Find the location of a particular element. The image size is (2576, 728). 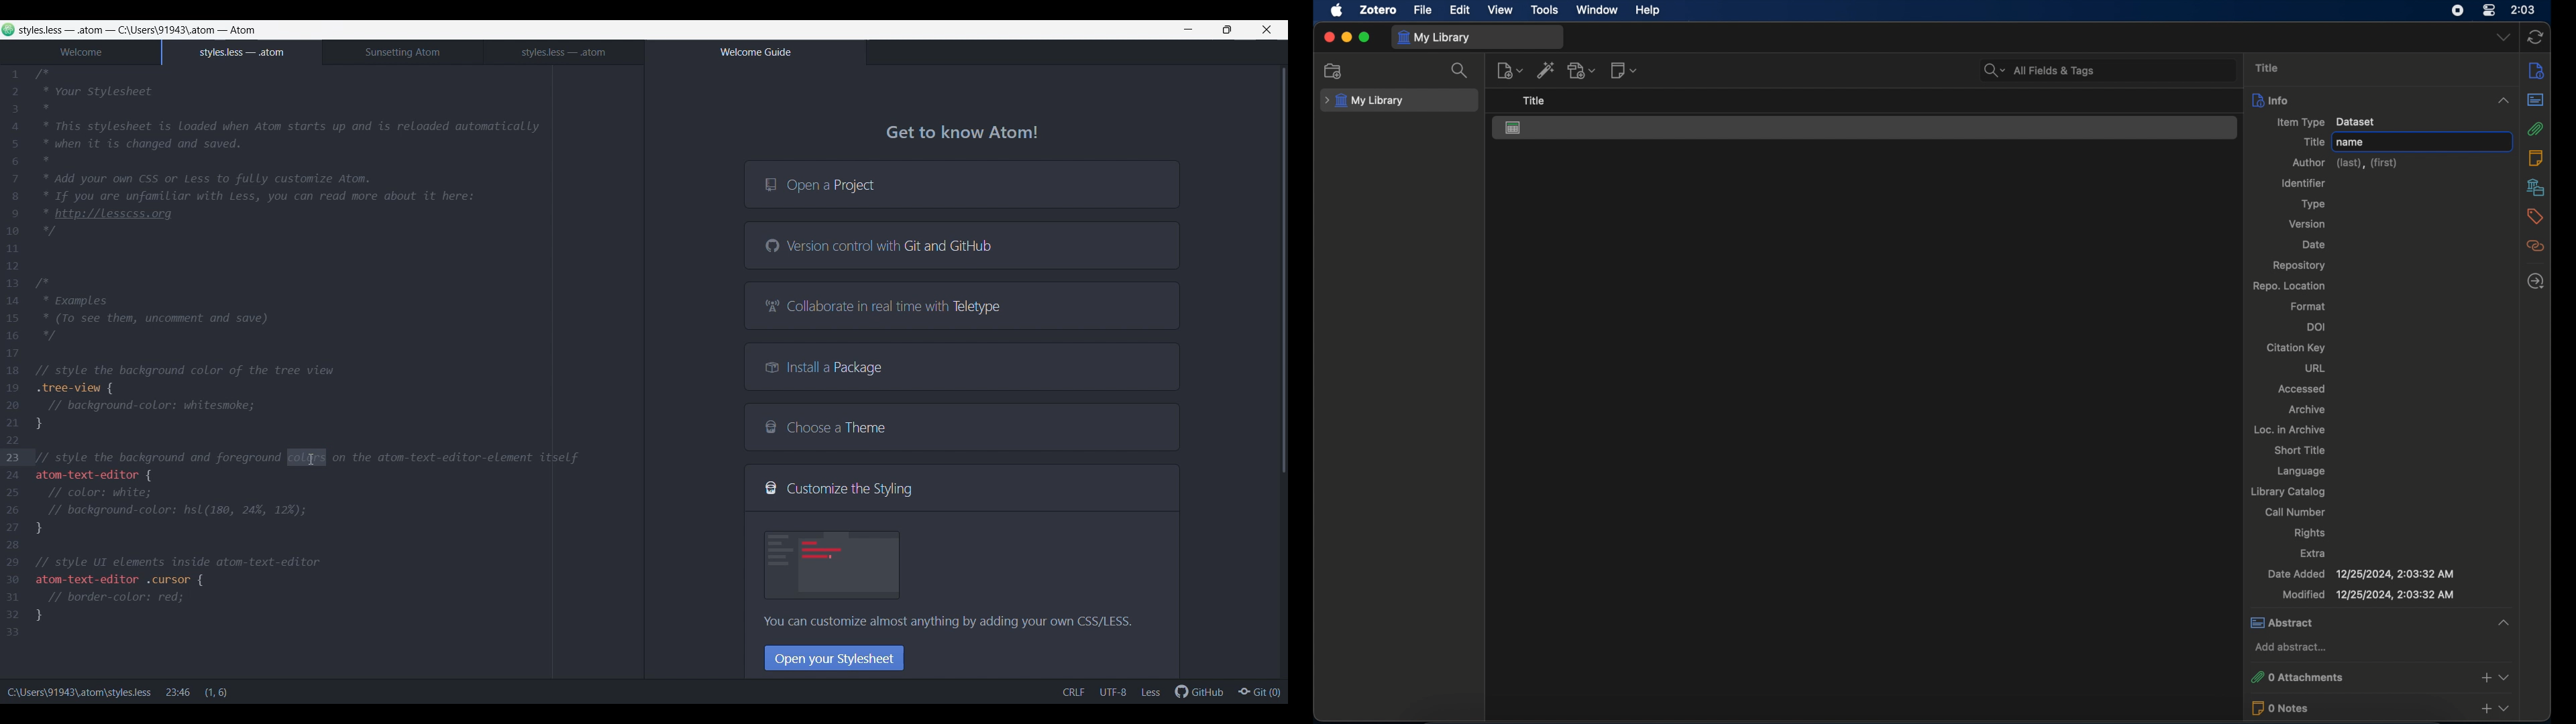

library catalog is located at coordinates (2287, 491).